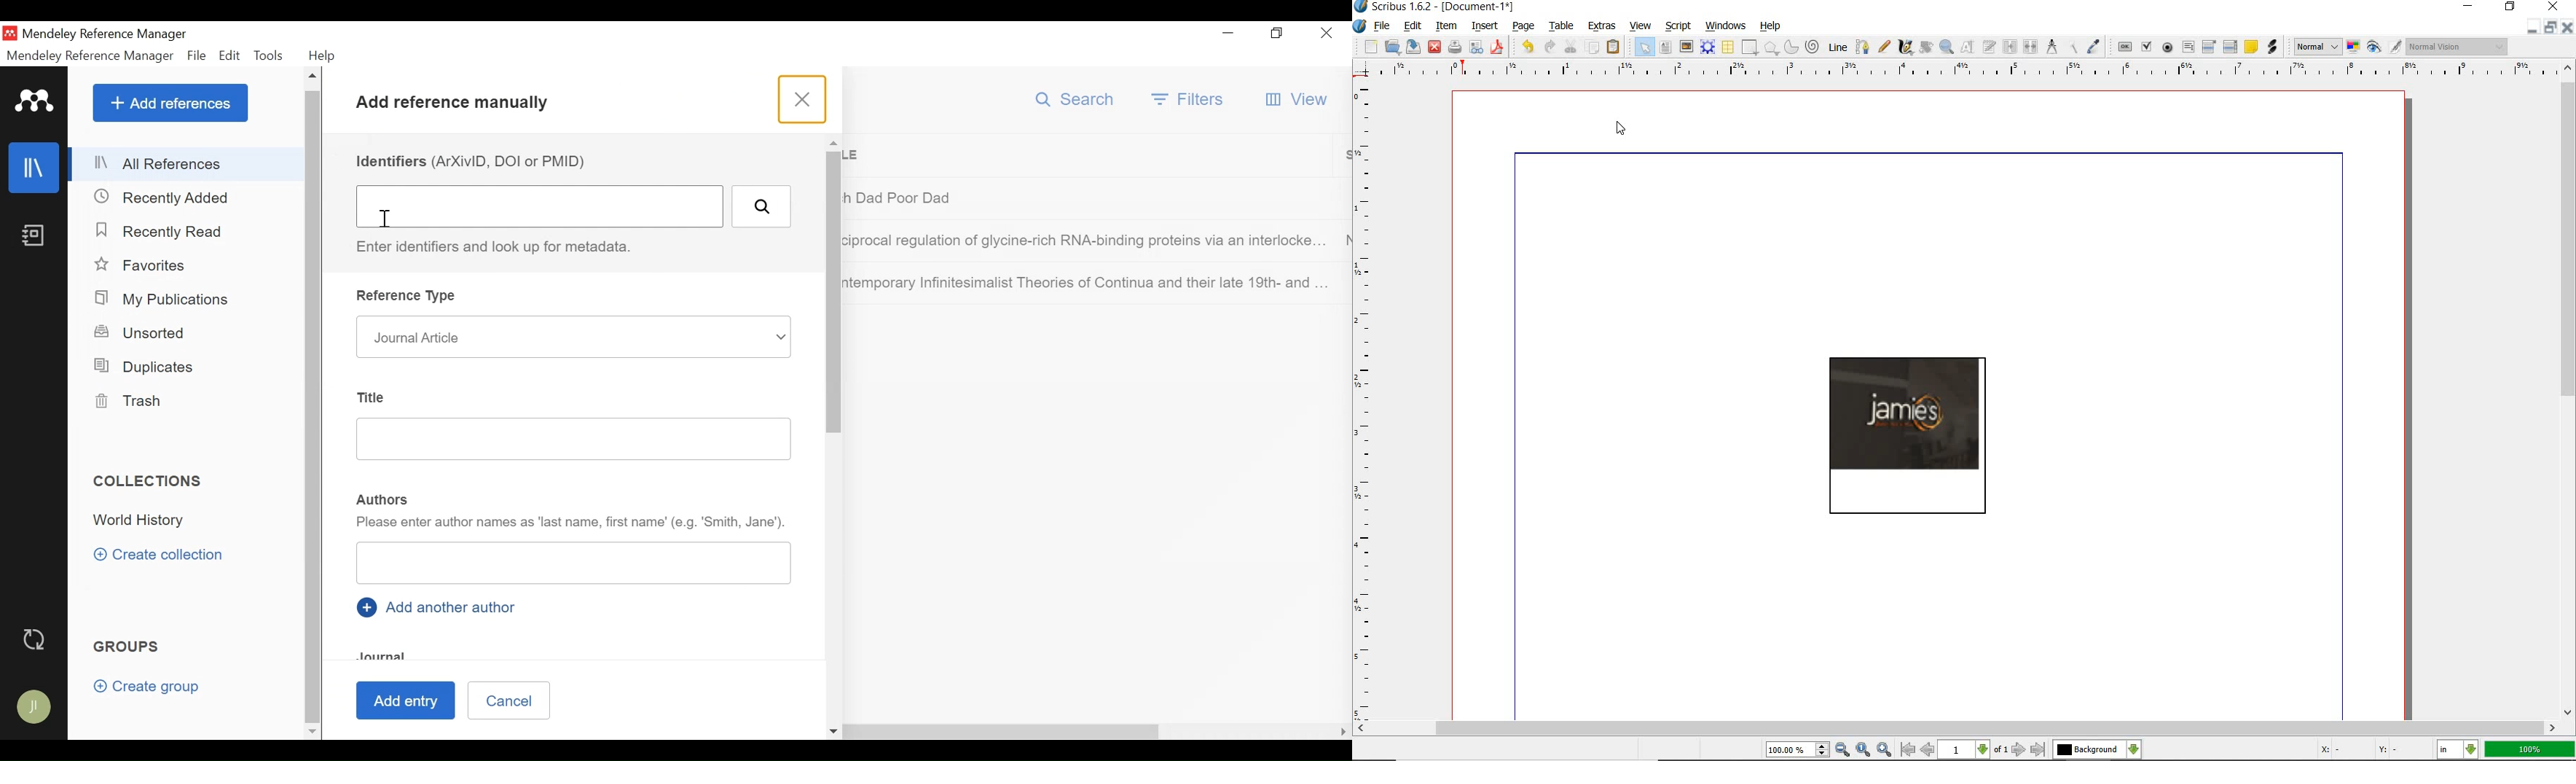  I want to click on toggle color management, so click(2352, 47).